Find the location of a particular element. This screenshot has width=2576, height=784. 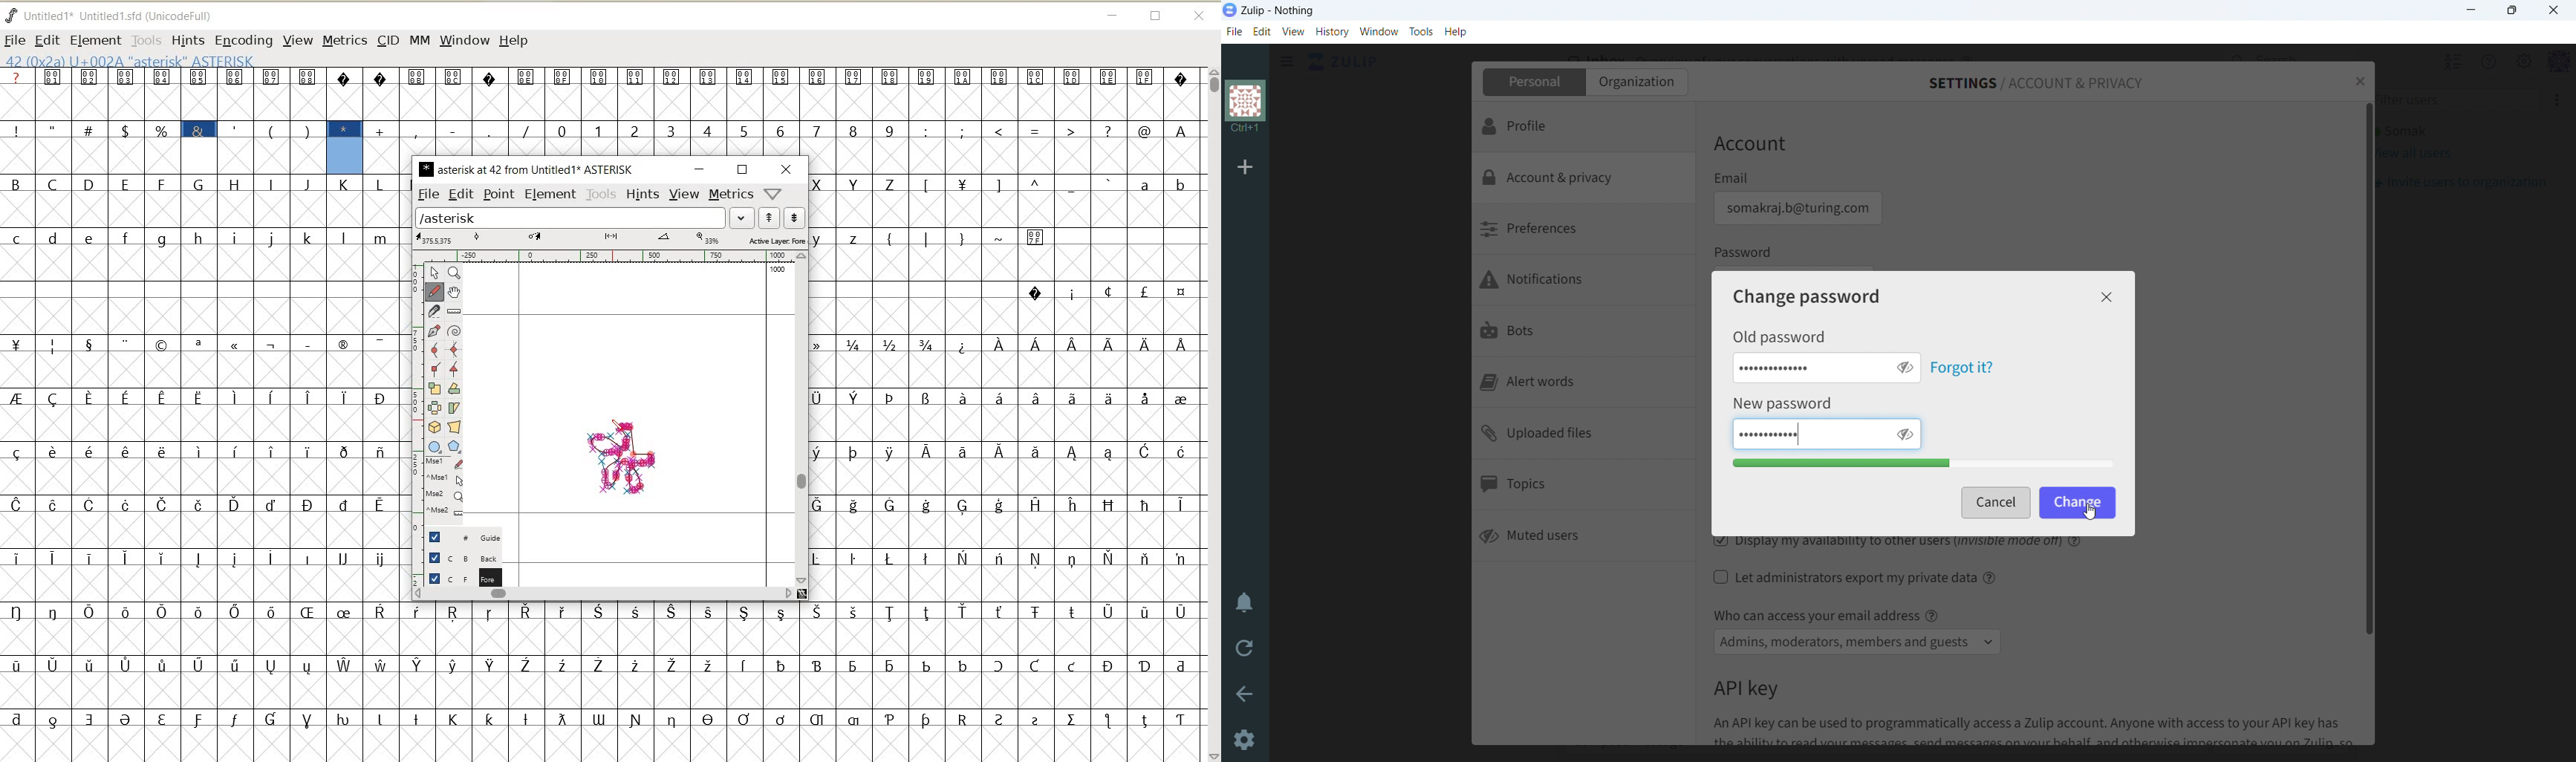

42 (0x2A) U+002A "Asterisk" ASTERISK is located at coordinates (129, 60).